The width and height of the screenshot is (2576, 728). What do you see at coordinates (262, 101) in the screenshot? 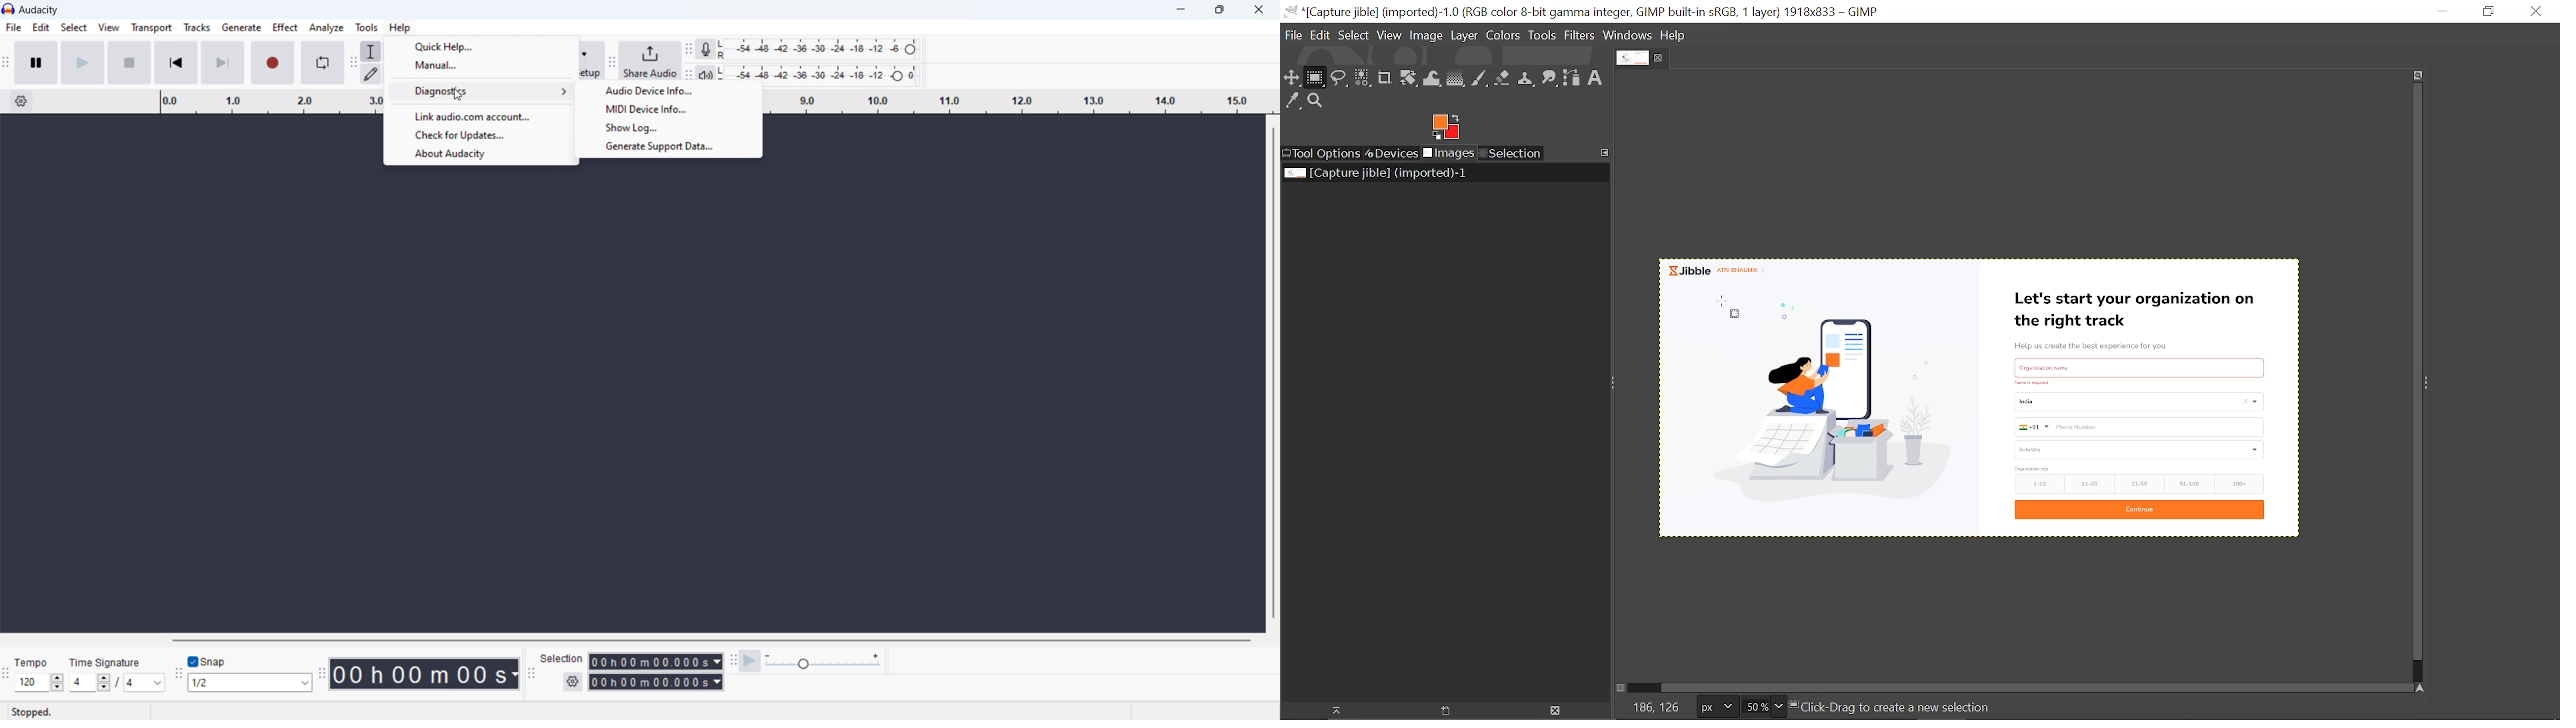
I see `timeline` at bounding box center [262, 101].